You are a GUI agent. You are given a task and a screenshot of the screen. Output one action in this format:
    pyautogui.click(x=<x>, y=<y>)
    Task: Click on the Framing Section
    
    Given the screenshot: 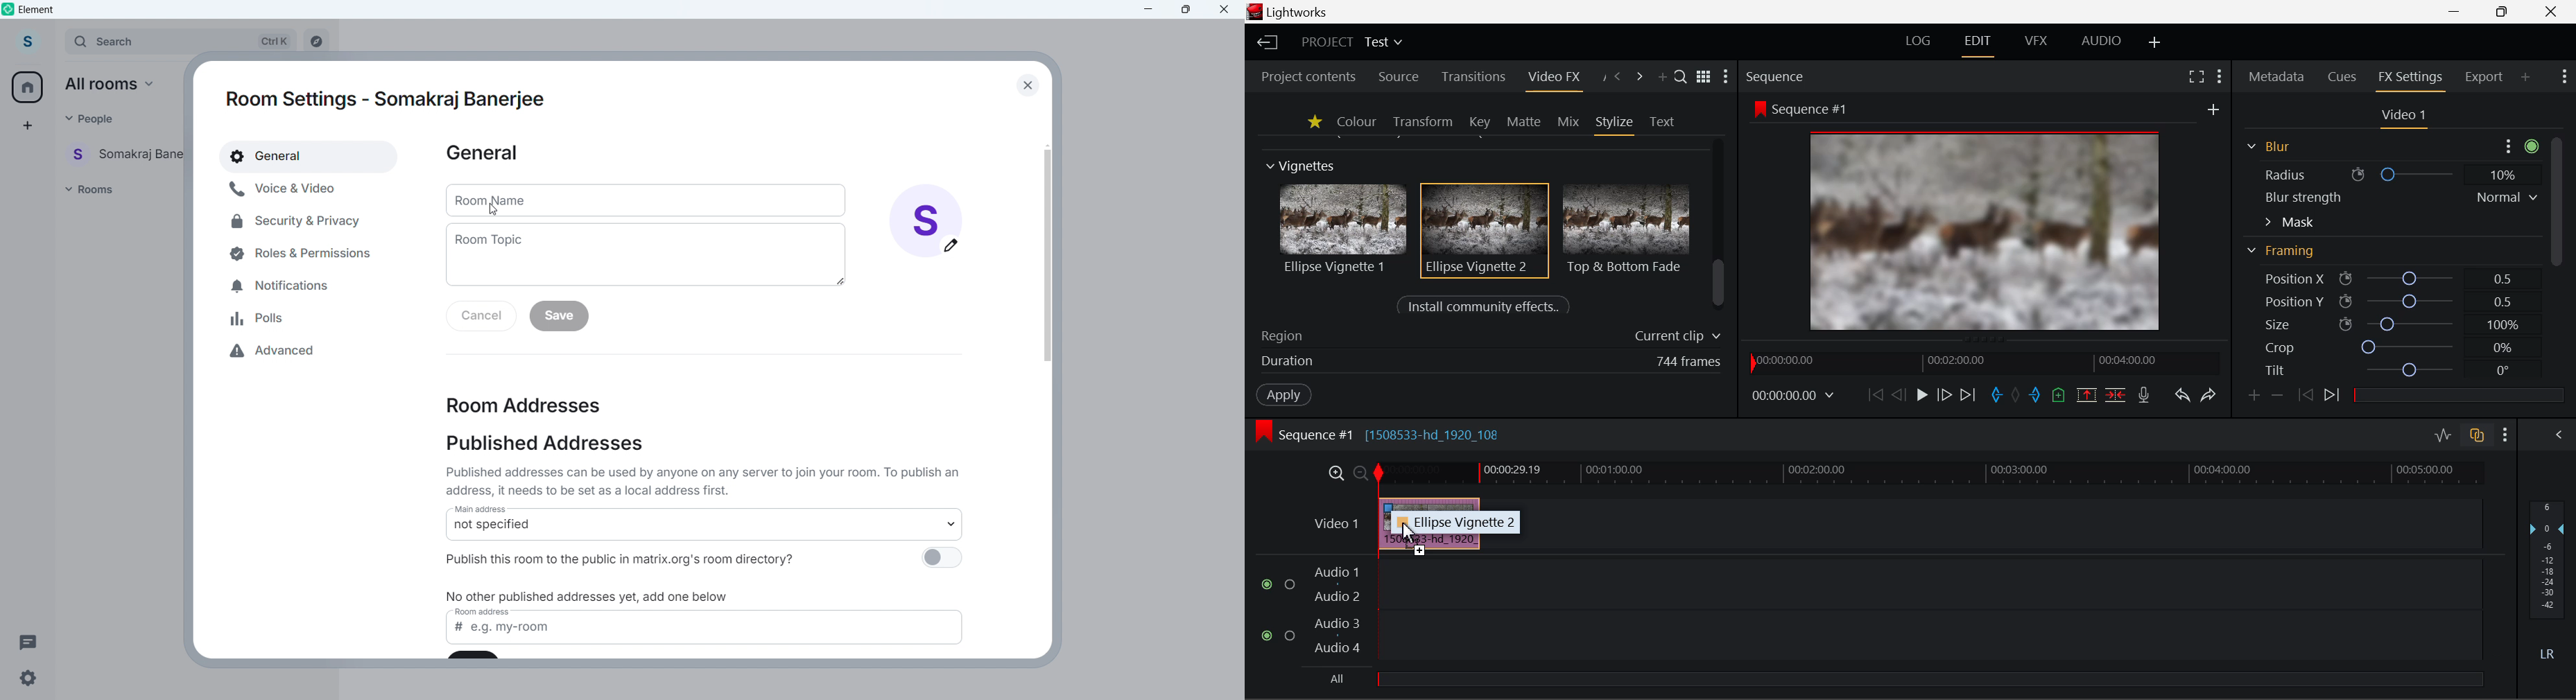 What is the action you would take?
    pyautogui.click(x=2285, y=256)
    